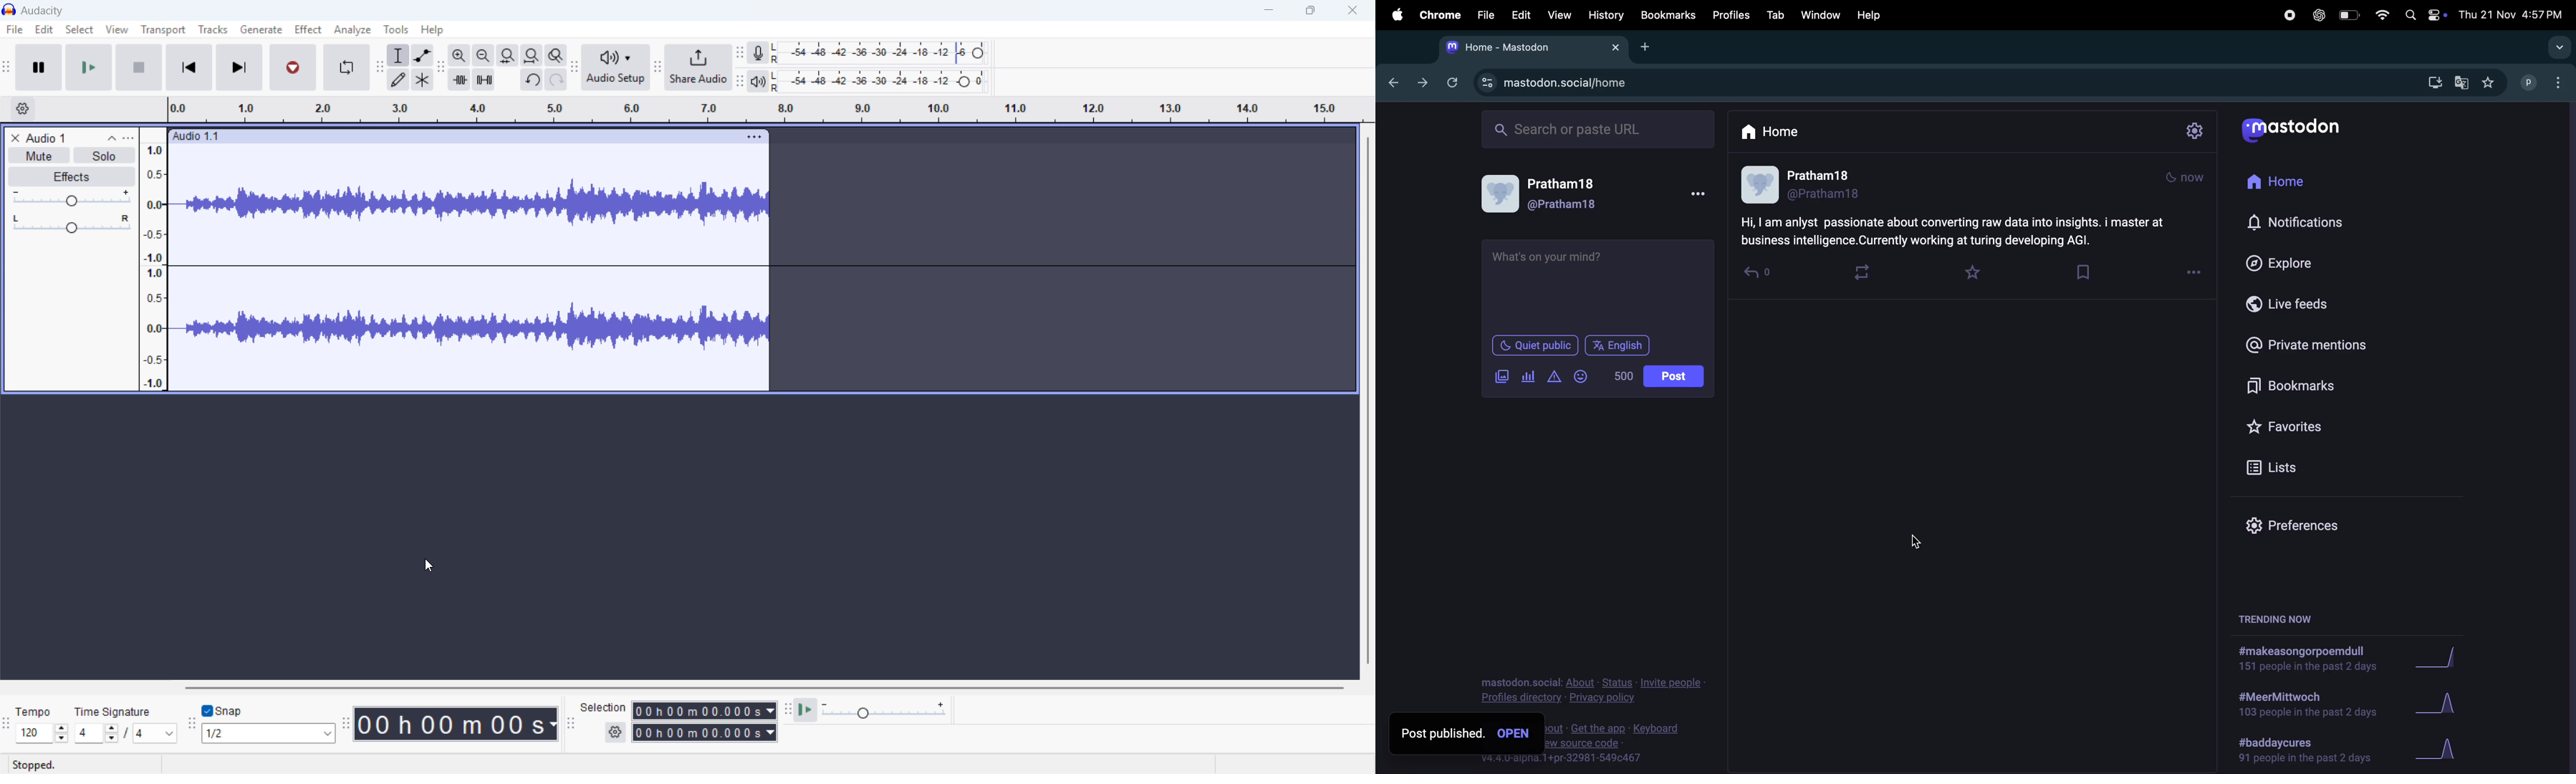 This screenshot has height=784, width=2576. Describe the element at coordinates (6, 726) in the screenshot. I see `Time signature toolbar ` at that location.